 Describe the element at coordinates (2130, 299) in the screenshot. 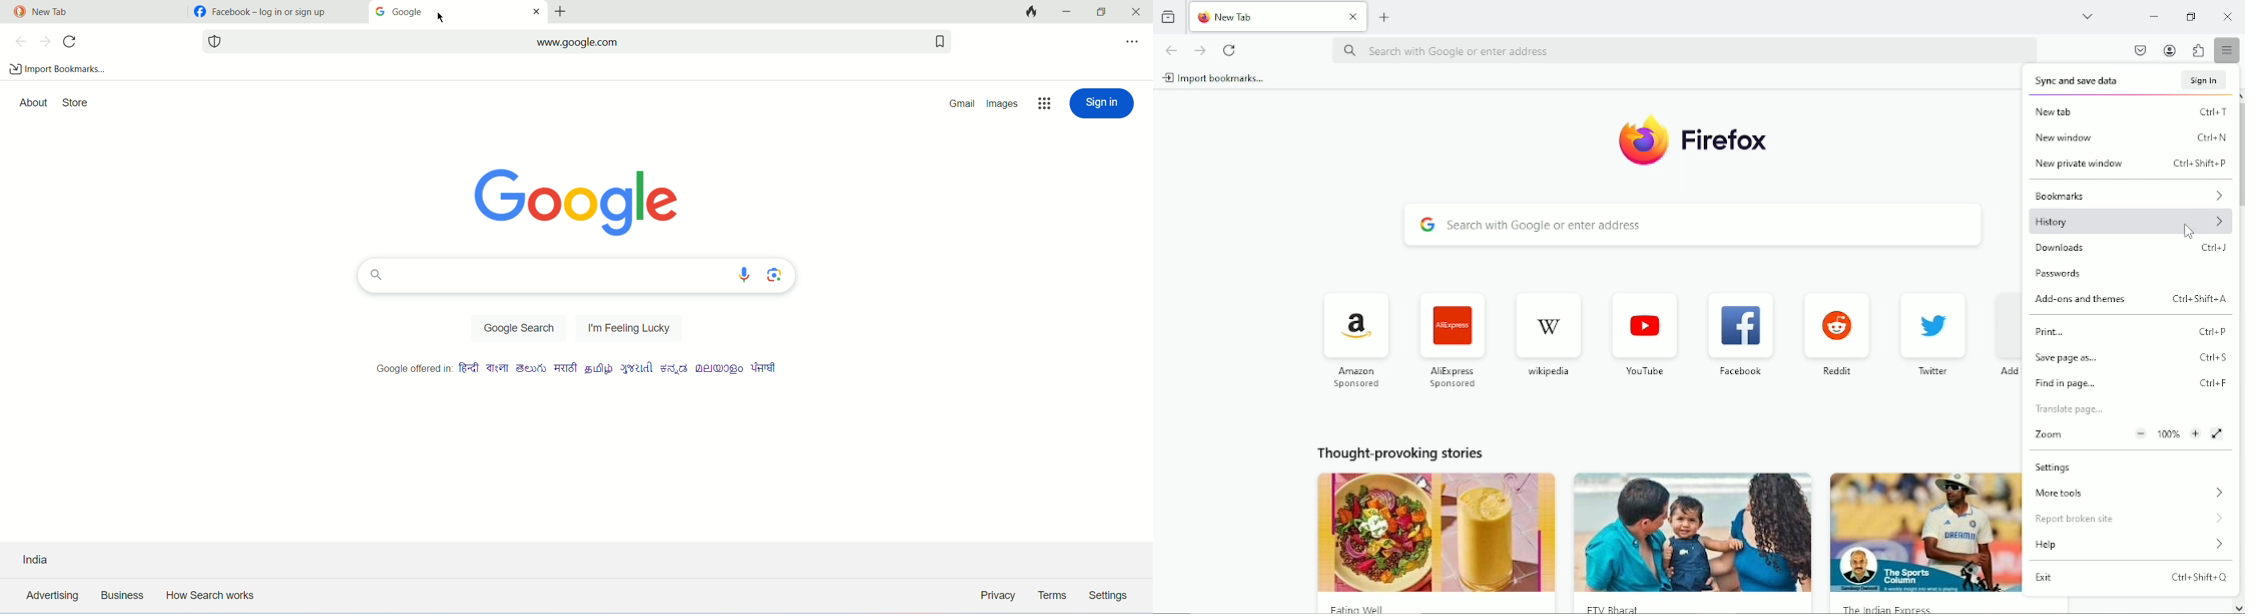

I see `Add-ons and themes` at that location.